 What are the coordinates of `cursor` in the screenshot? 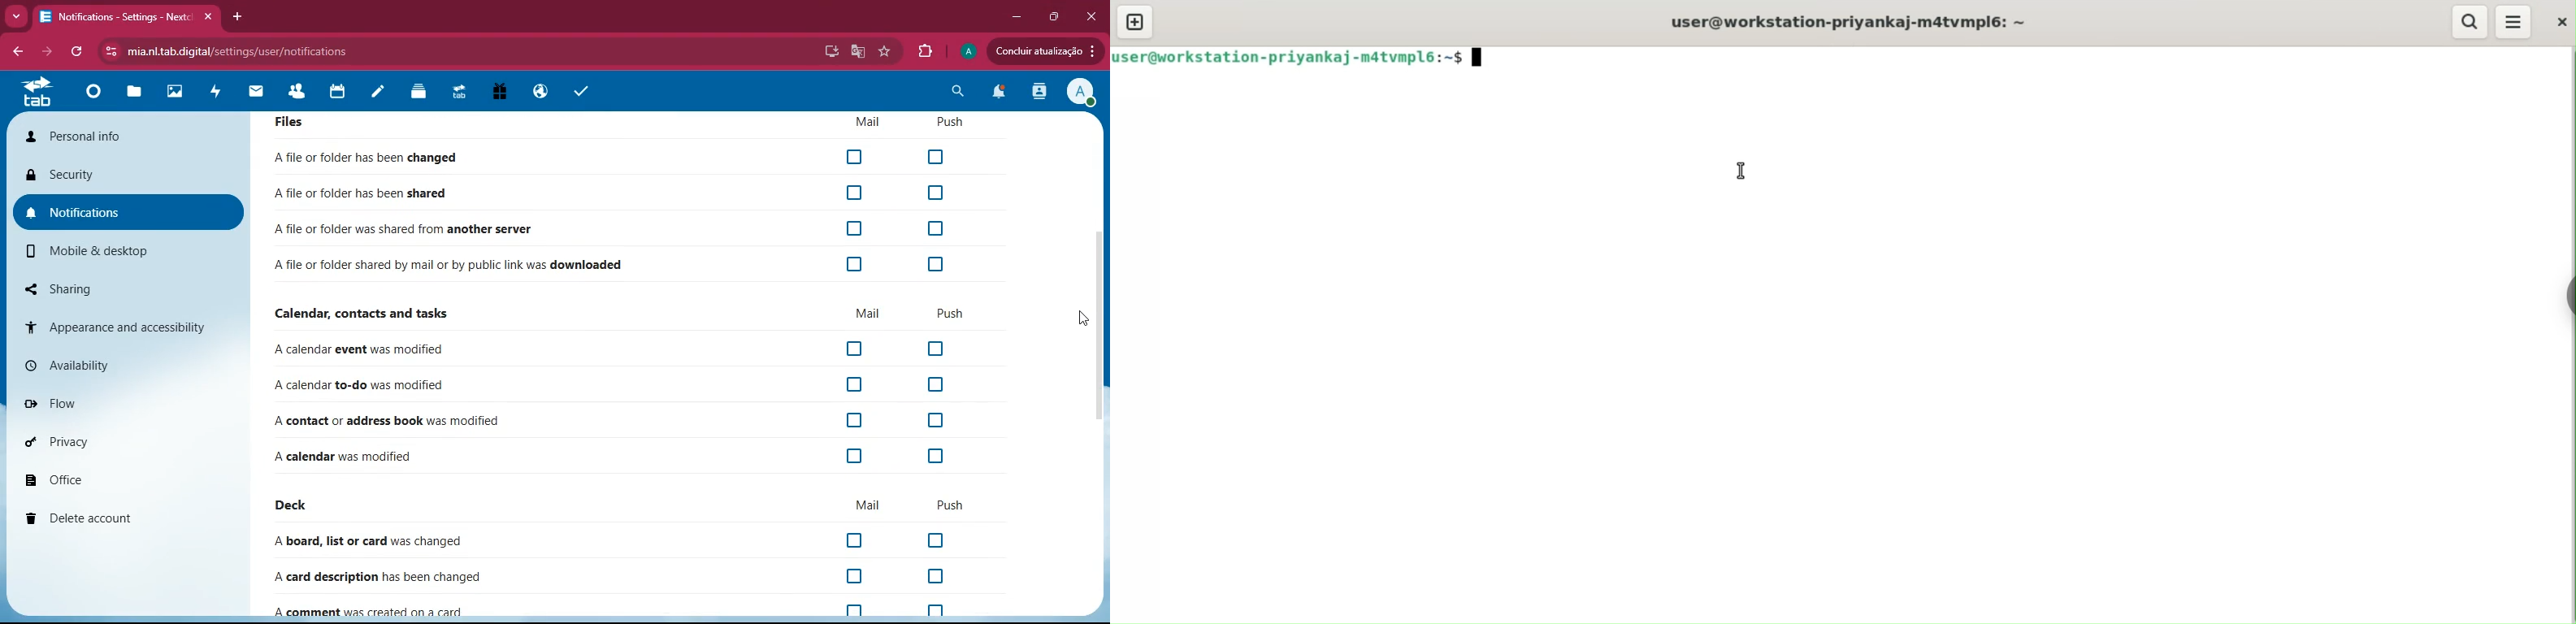 It's located at (1076, 319).